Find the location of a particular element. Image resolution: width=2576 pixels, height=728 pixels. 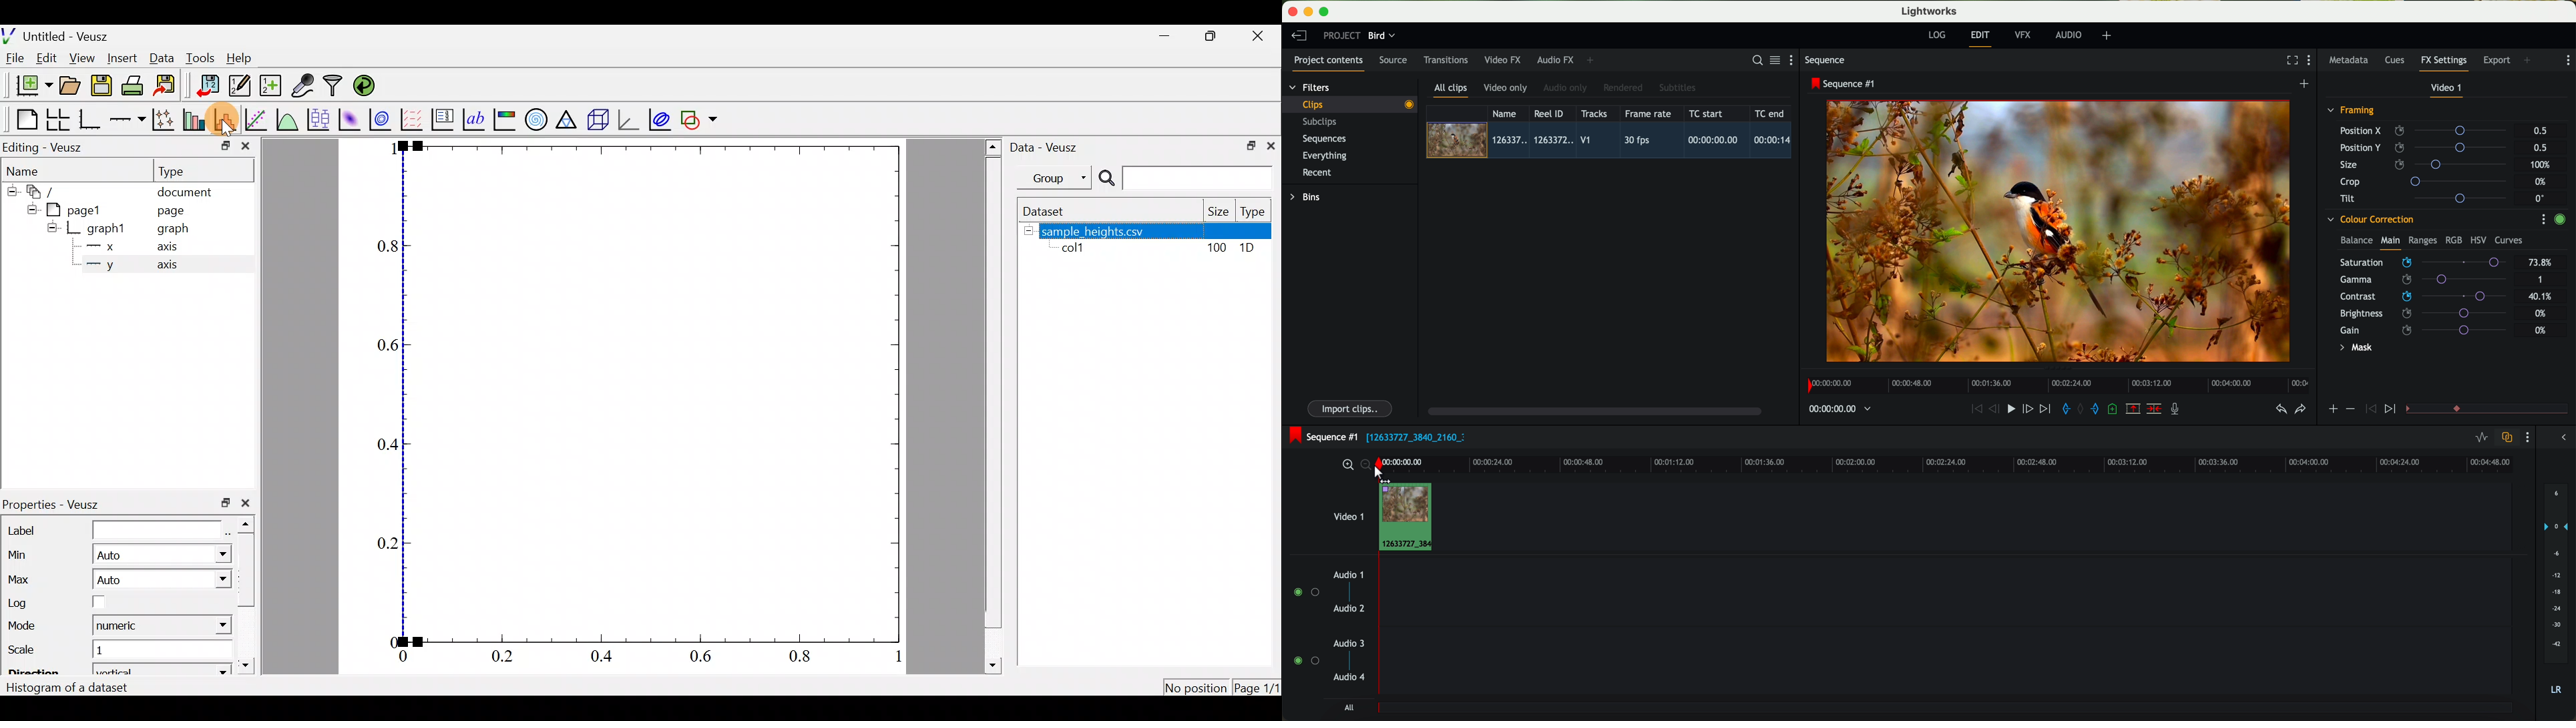

show settings menu is located at coordinates (2526, 437).